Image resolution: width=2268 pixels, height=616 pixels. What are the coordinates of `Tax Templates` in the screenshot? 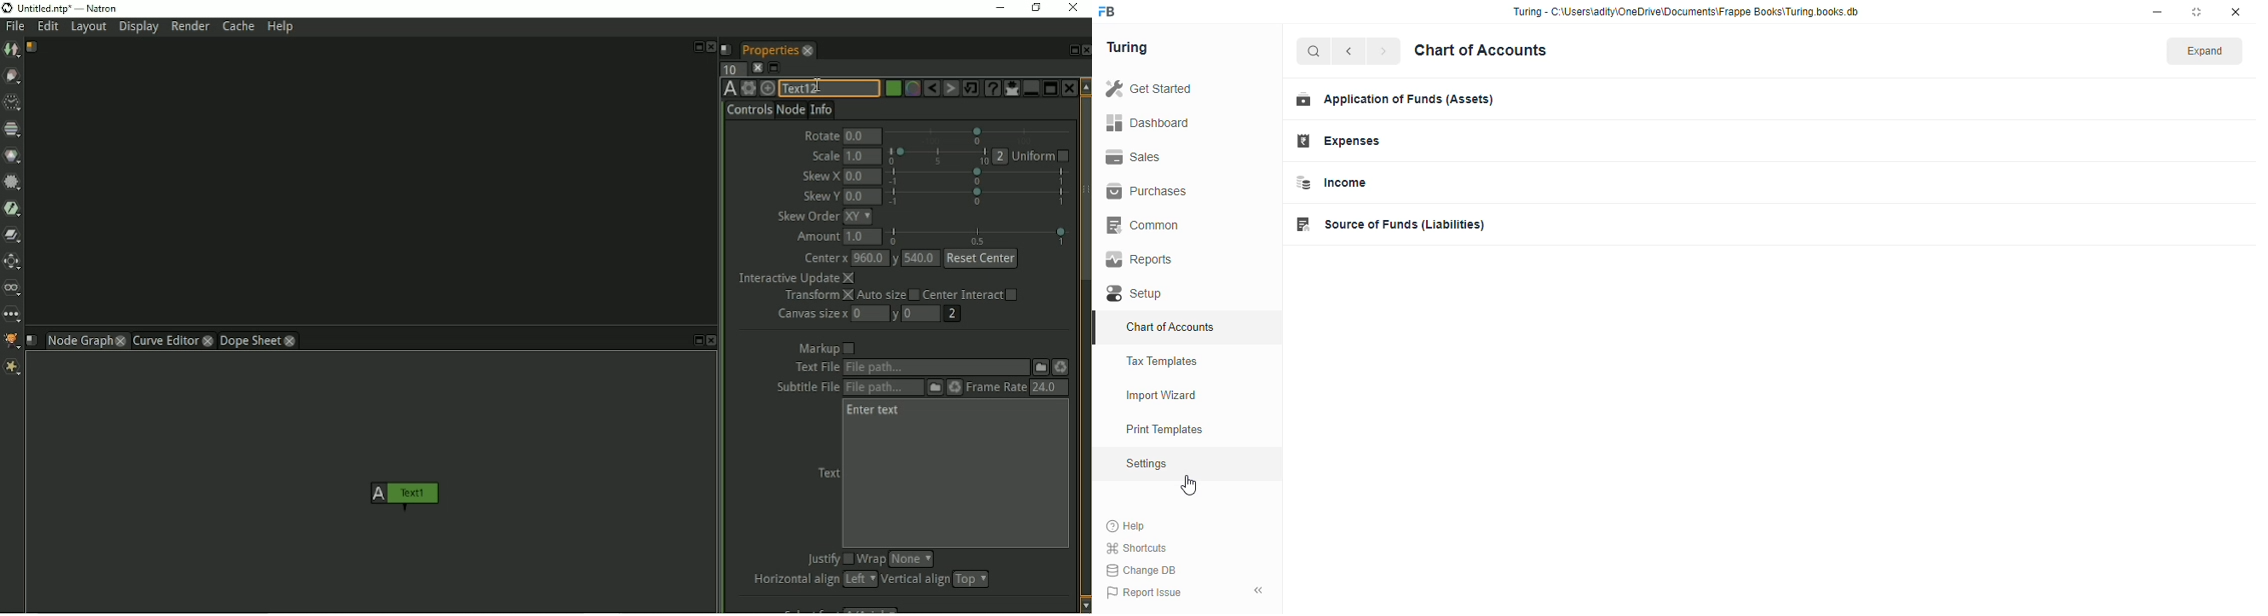 It's located at (1170, 359).